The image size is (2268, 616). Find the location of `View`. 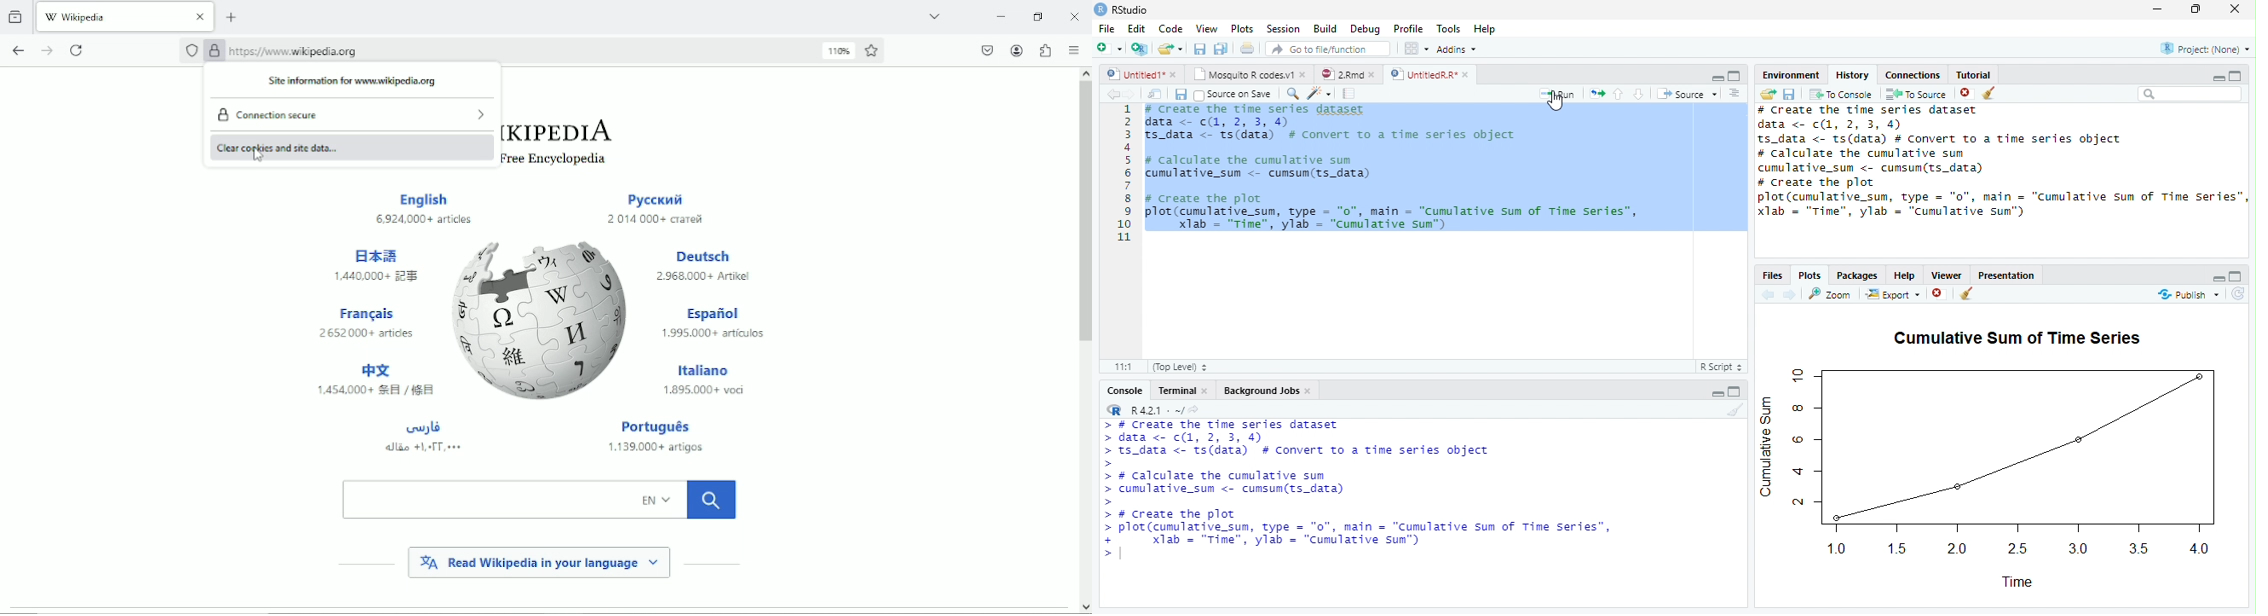

View is located at coordinates (1206, 28).